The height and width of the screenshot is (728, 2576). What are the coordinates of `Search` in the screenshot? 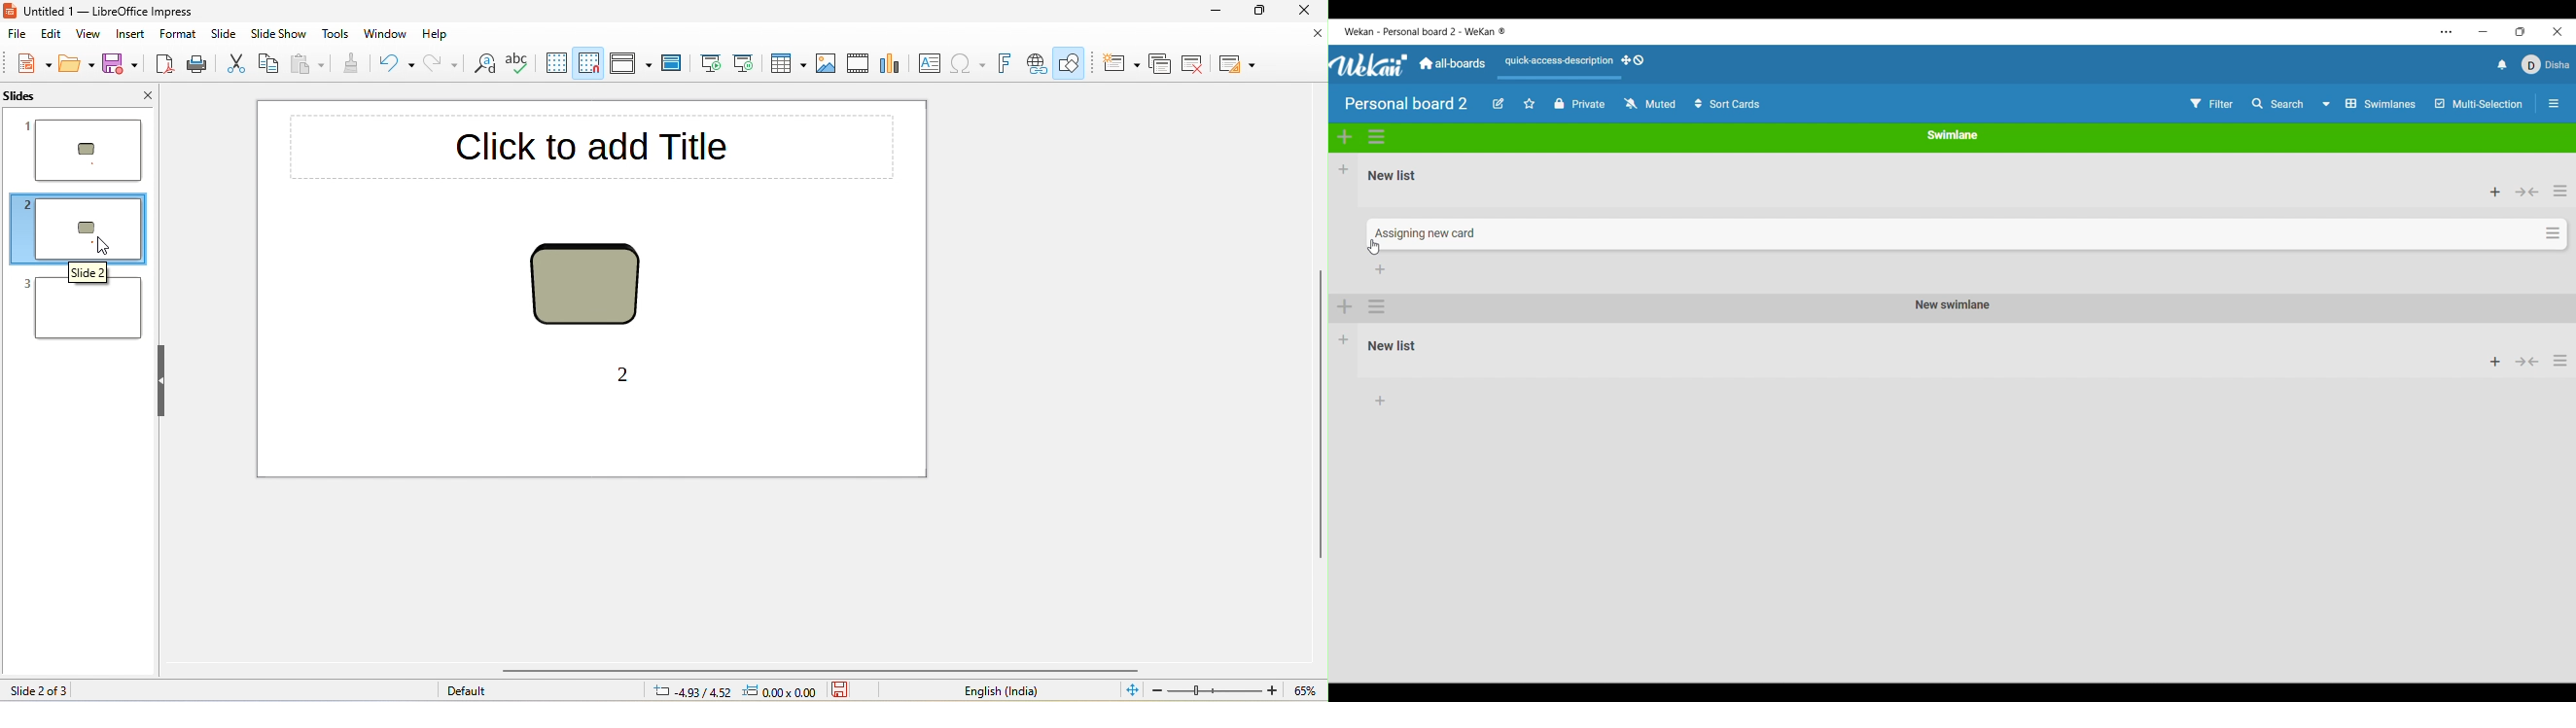 It's located at (2279, 104).